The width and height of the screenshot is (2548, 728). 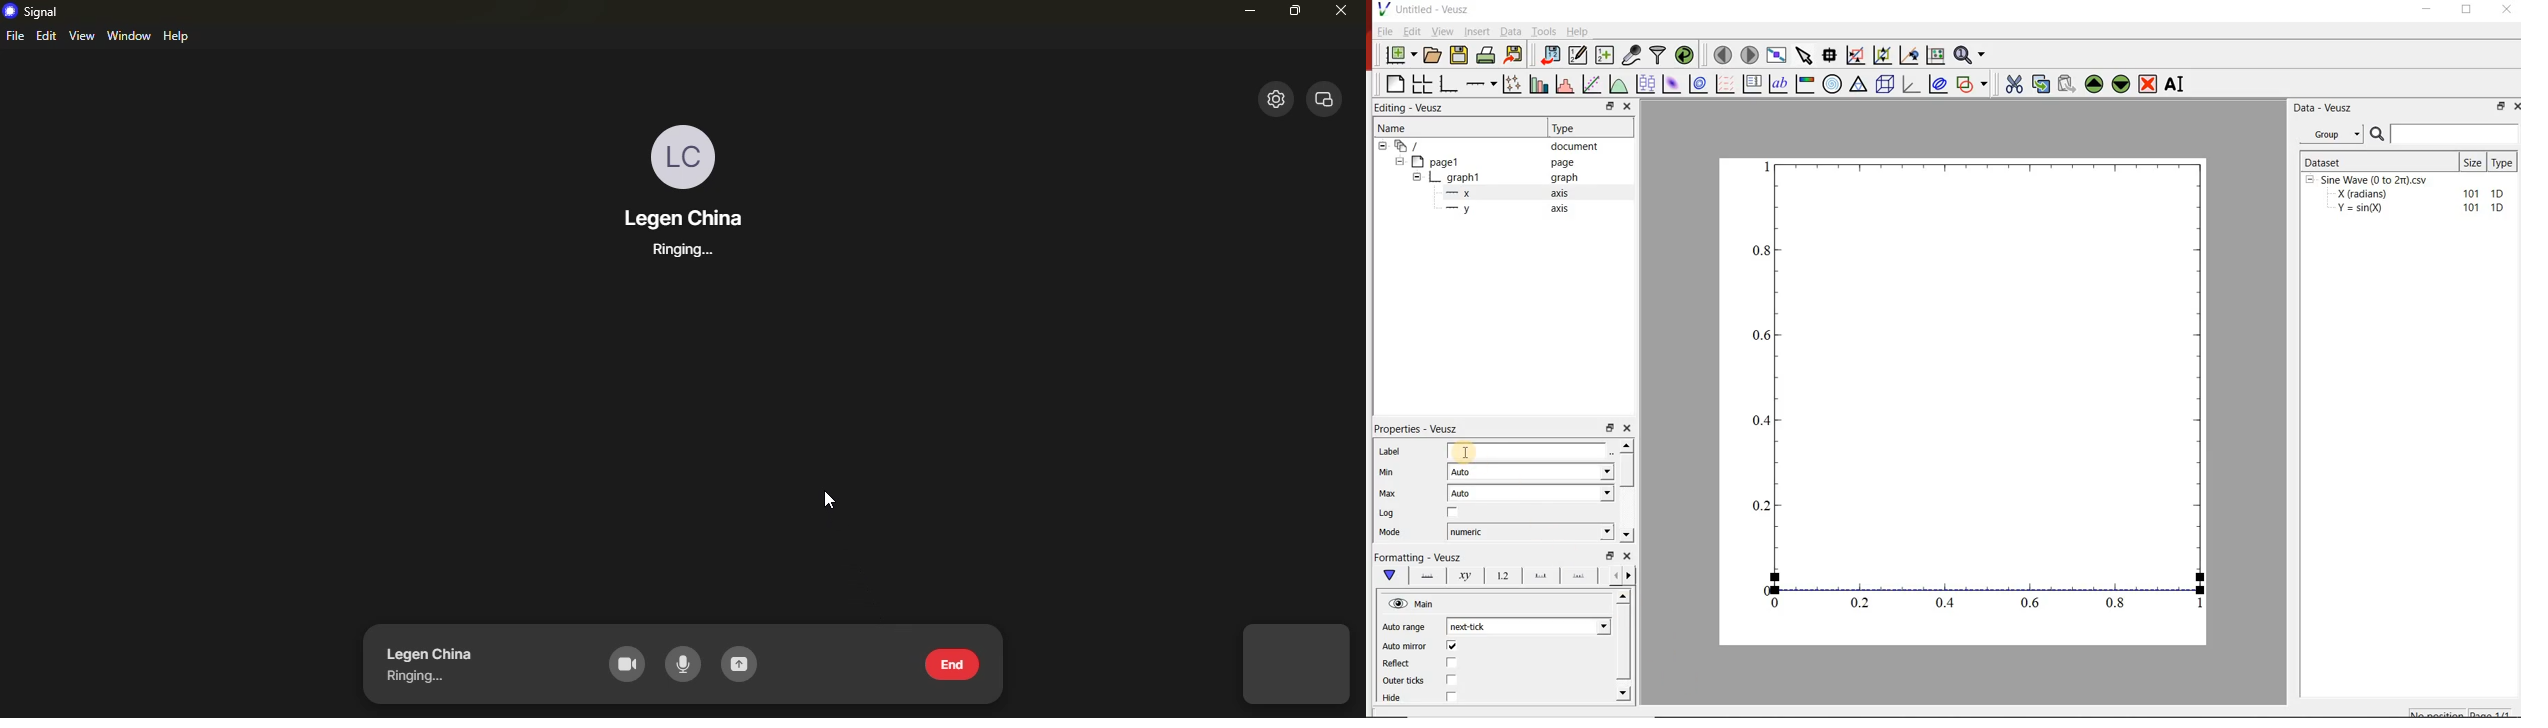 I want to click on plot box plots, so click(x=1647, y=85).